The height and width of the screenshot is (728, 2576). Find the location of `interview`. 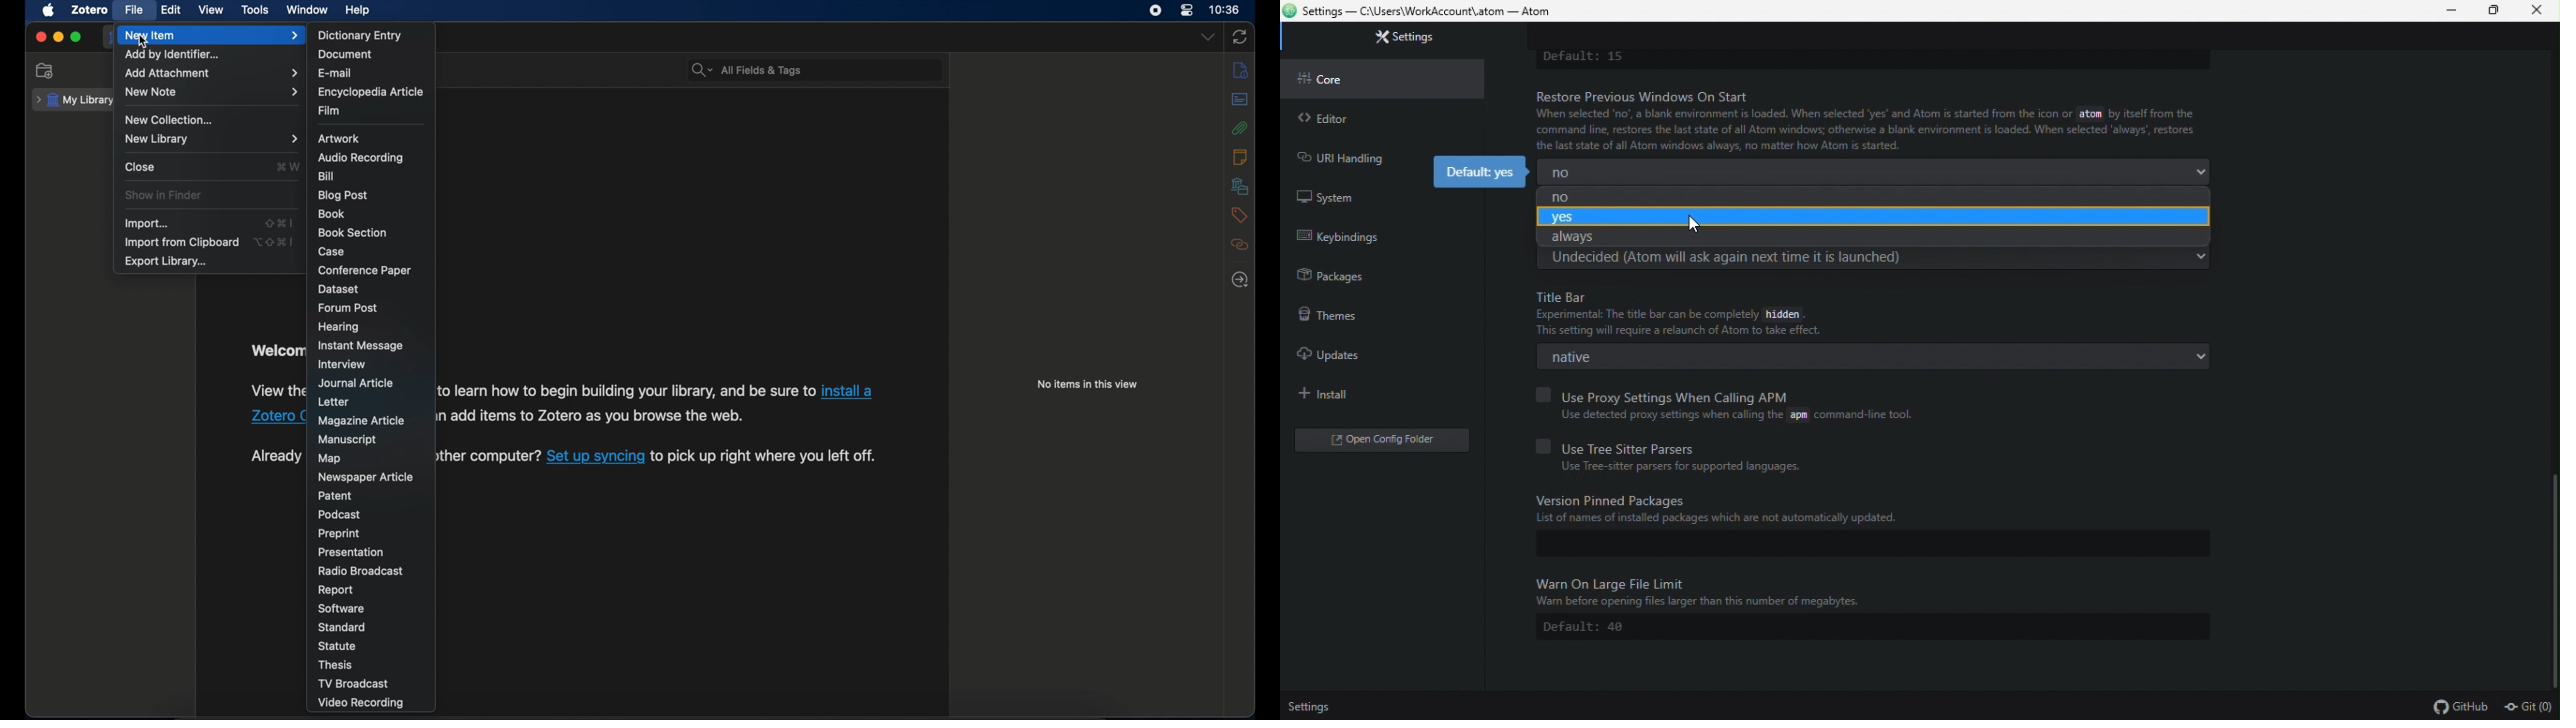

interview is located at coordinates (343, 364).